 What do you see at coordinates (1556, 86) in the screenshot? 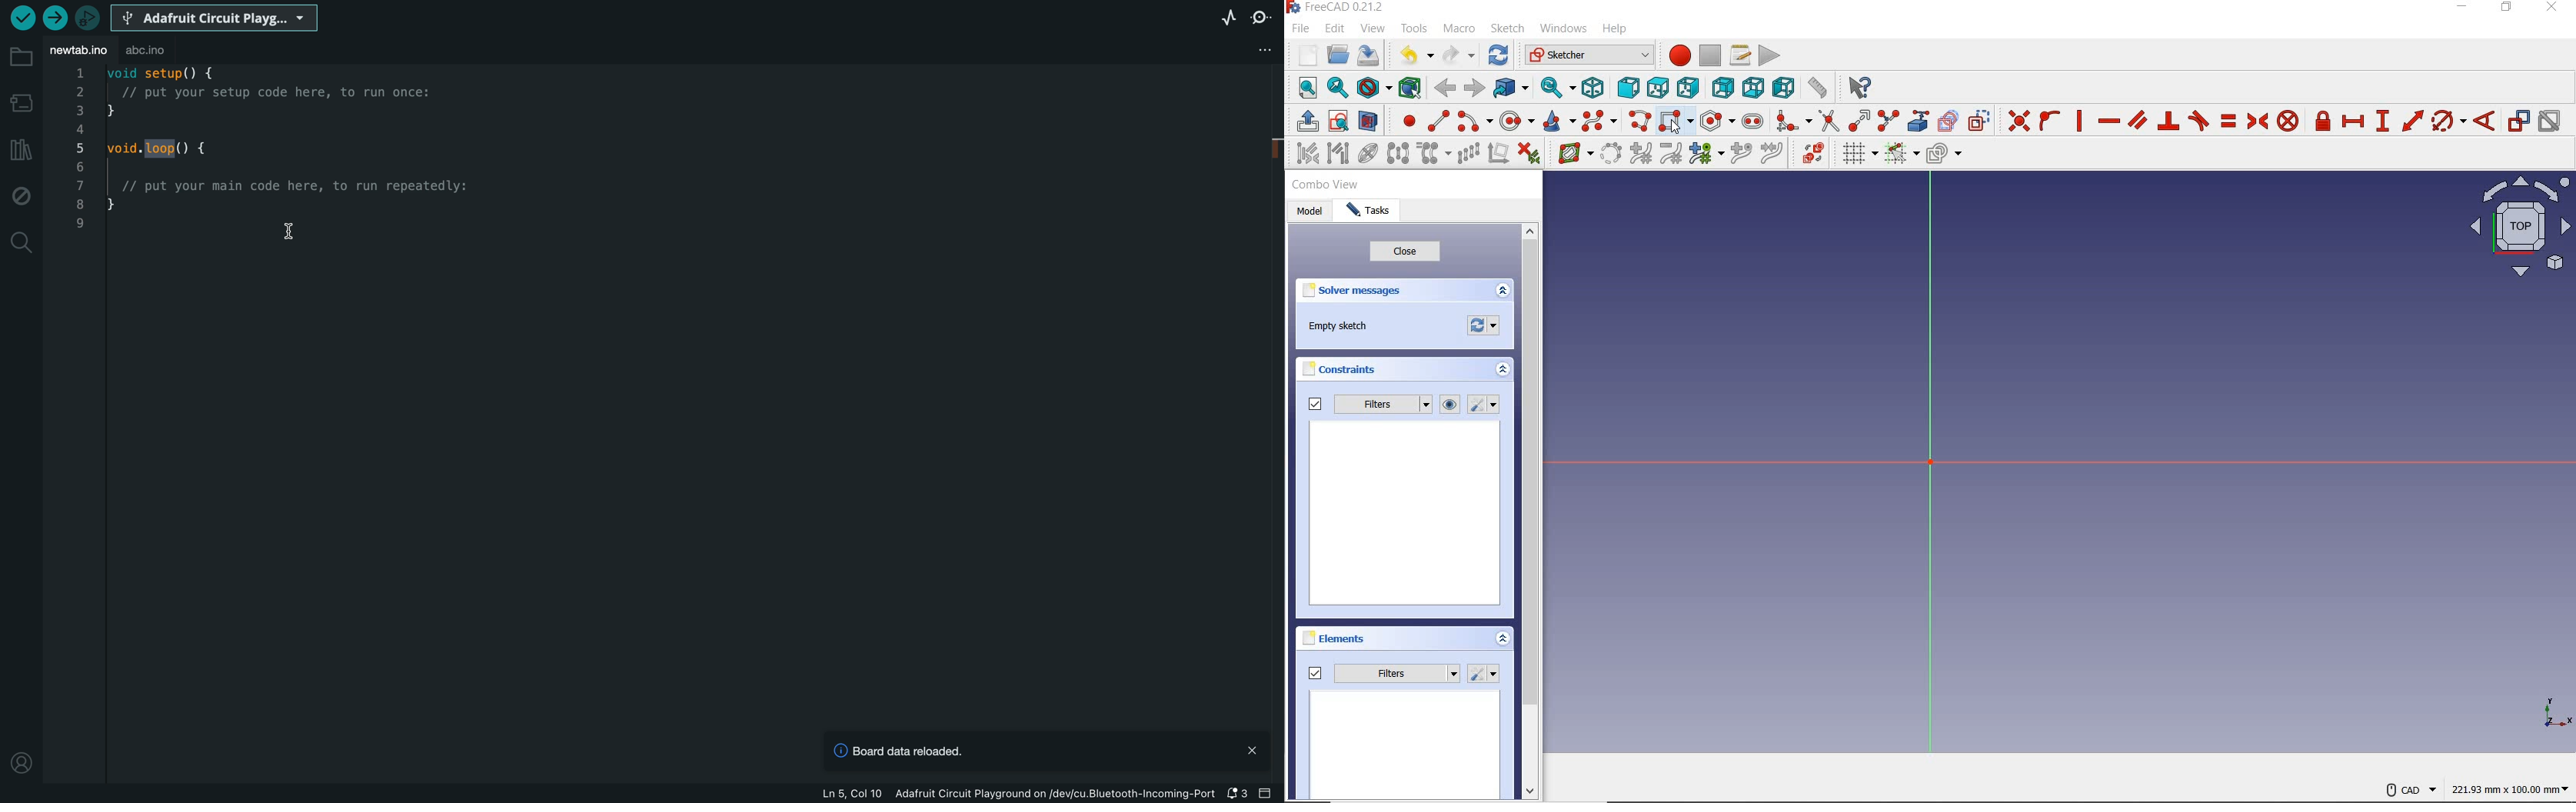
I see `sync view` at bounding box center [1556, 86].